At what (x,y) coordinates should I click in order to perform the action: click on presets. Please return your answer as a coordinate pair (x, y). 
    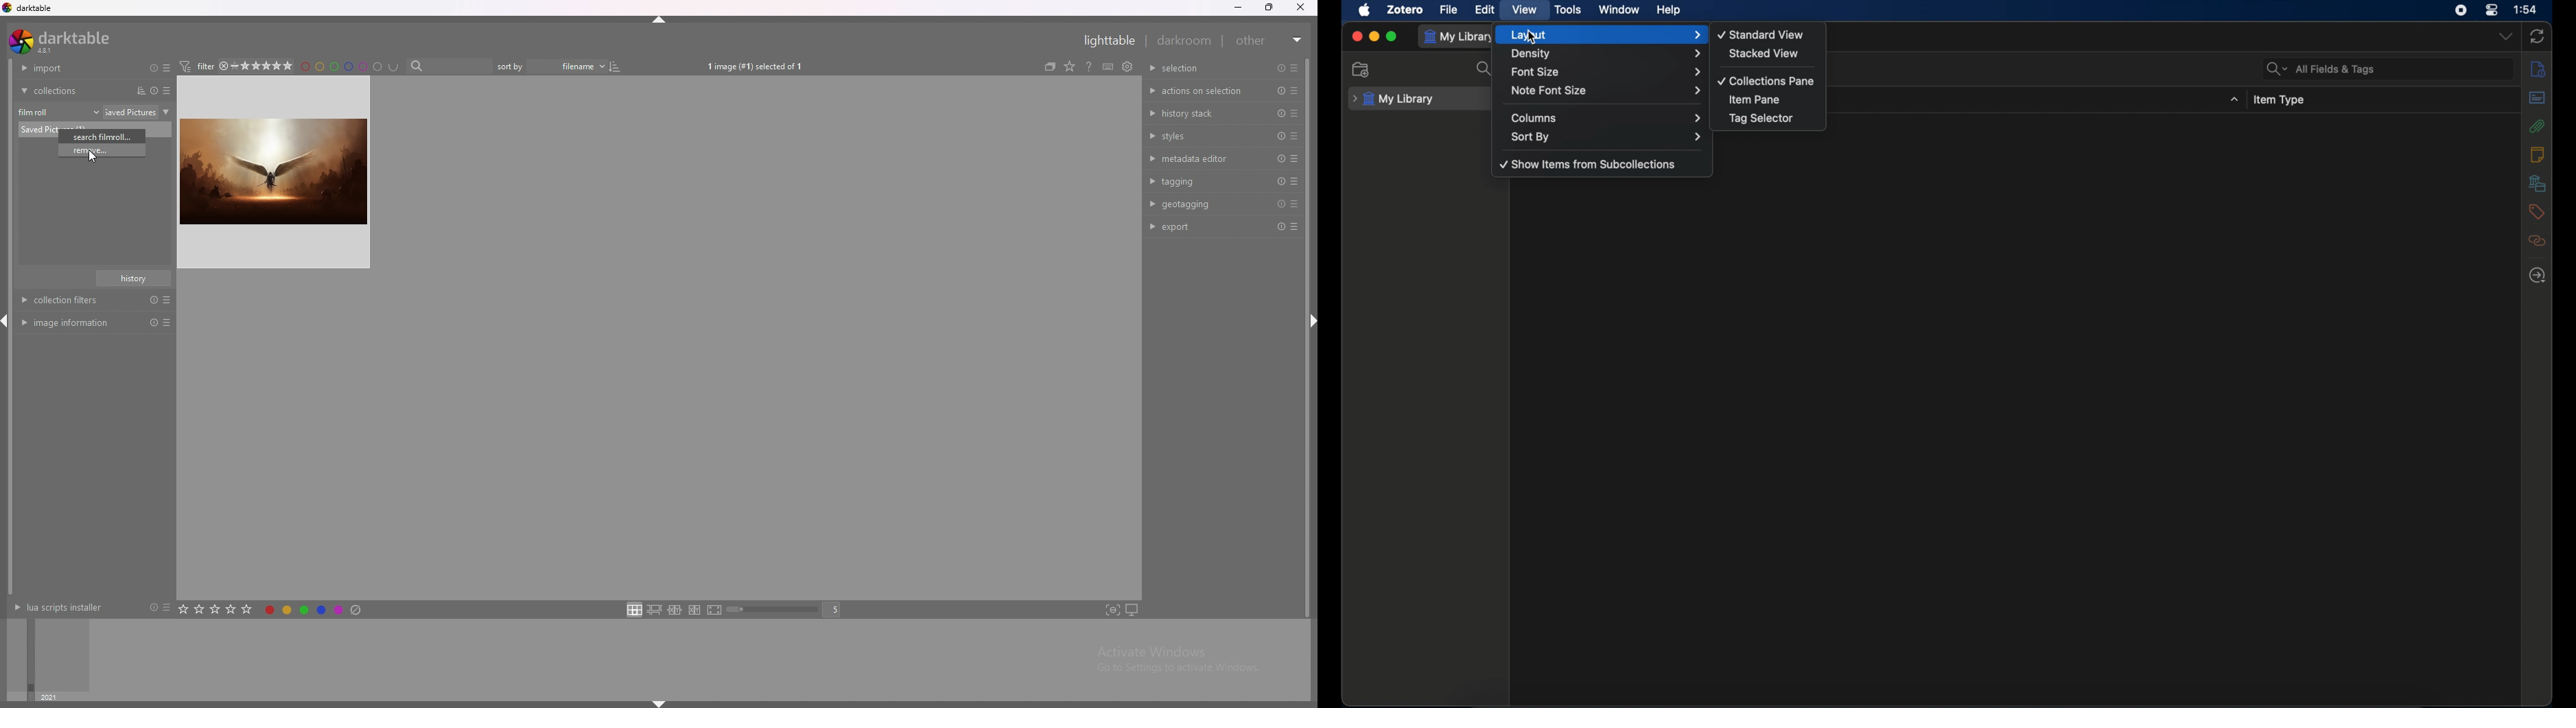
    Looking at the image, I should click on (1294, 135).